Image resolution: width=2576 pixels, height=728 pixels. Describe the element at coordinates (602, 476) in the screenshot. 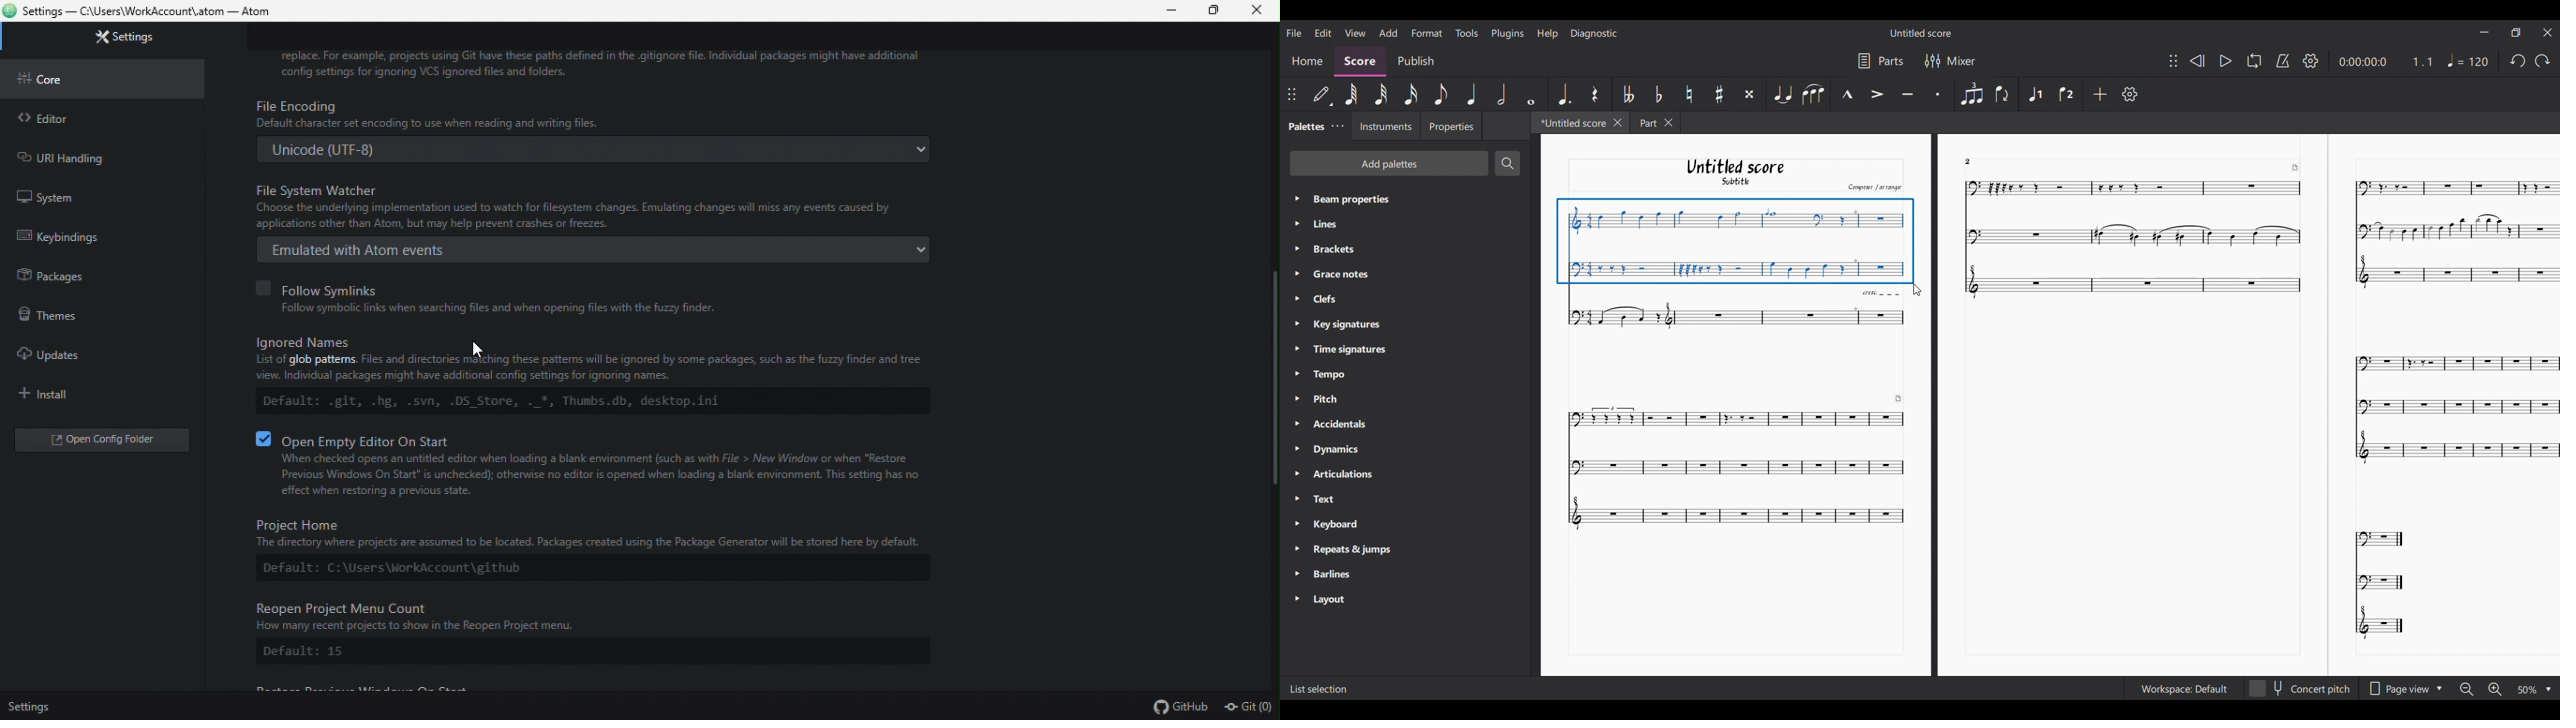

I see `When checked opens an untitled editor when loading a blank environment such as with File > New Window or when "Restore Previous Windows On Start" s unchecked); otherwise no editor  is opened when loading a blank environment. This setting has no effect when restoring a previous state` at that location.